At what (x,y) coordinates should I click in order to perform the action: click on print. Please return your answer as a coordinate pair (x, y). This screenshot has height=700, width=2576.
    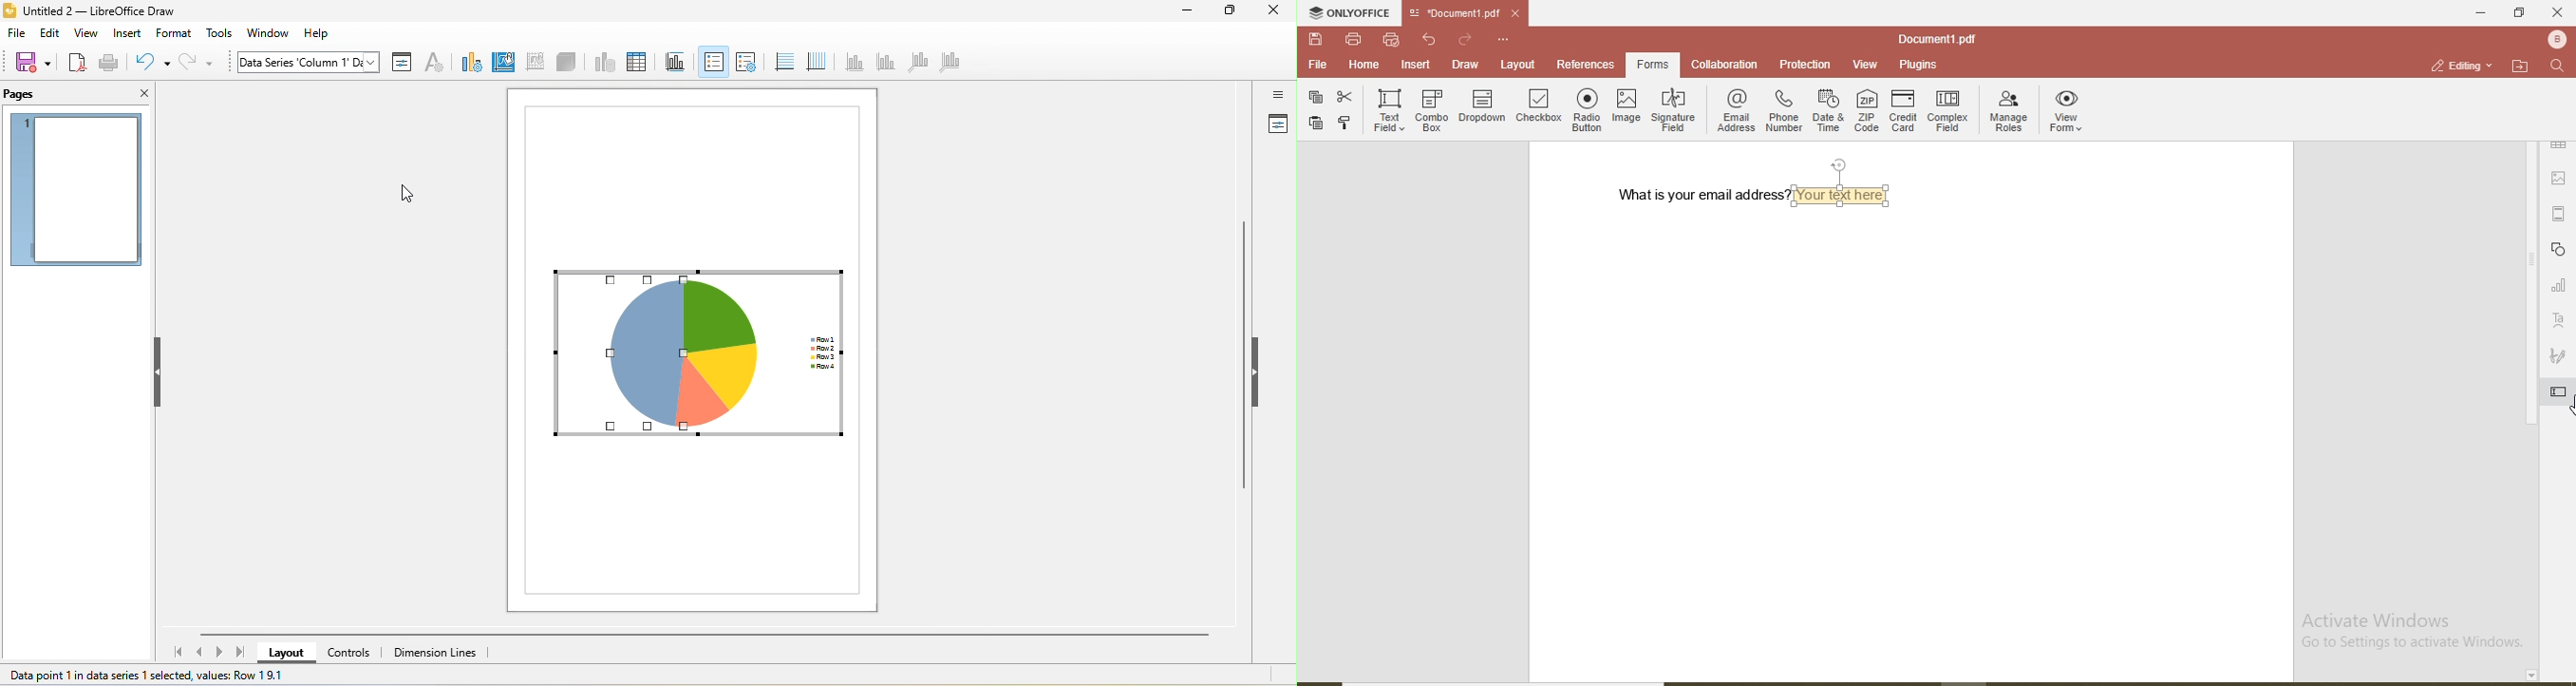
    Looking at the image, I should click on (109, 65).